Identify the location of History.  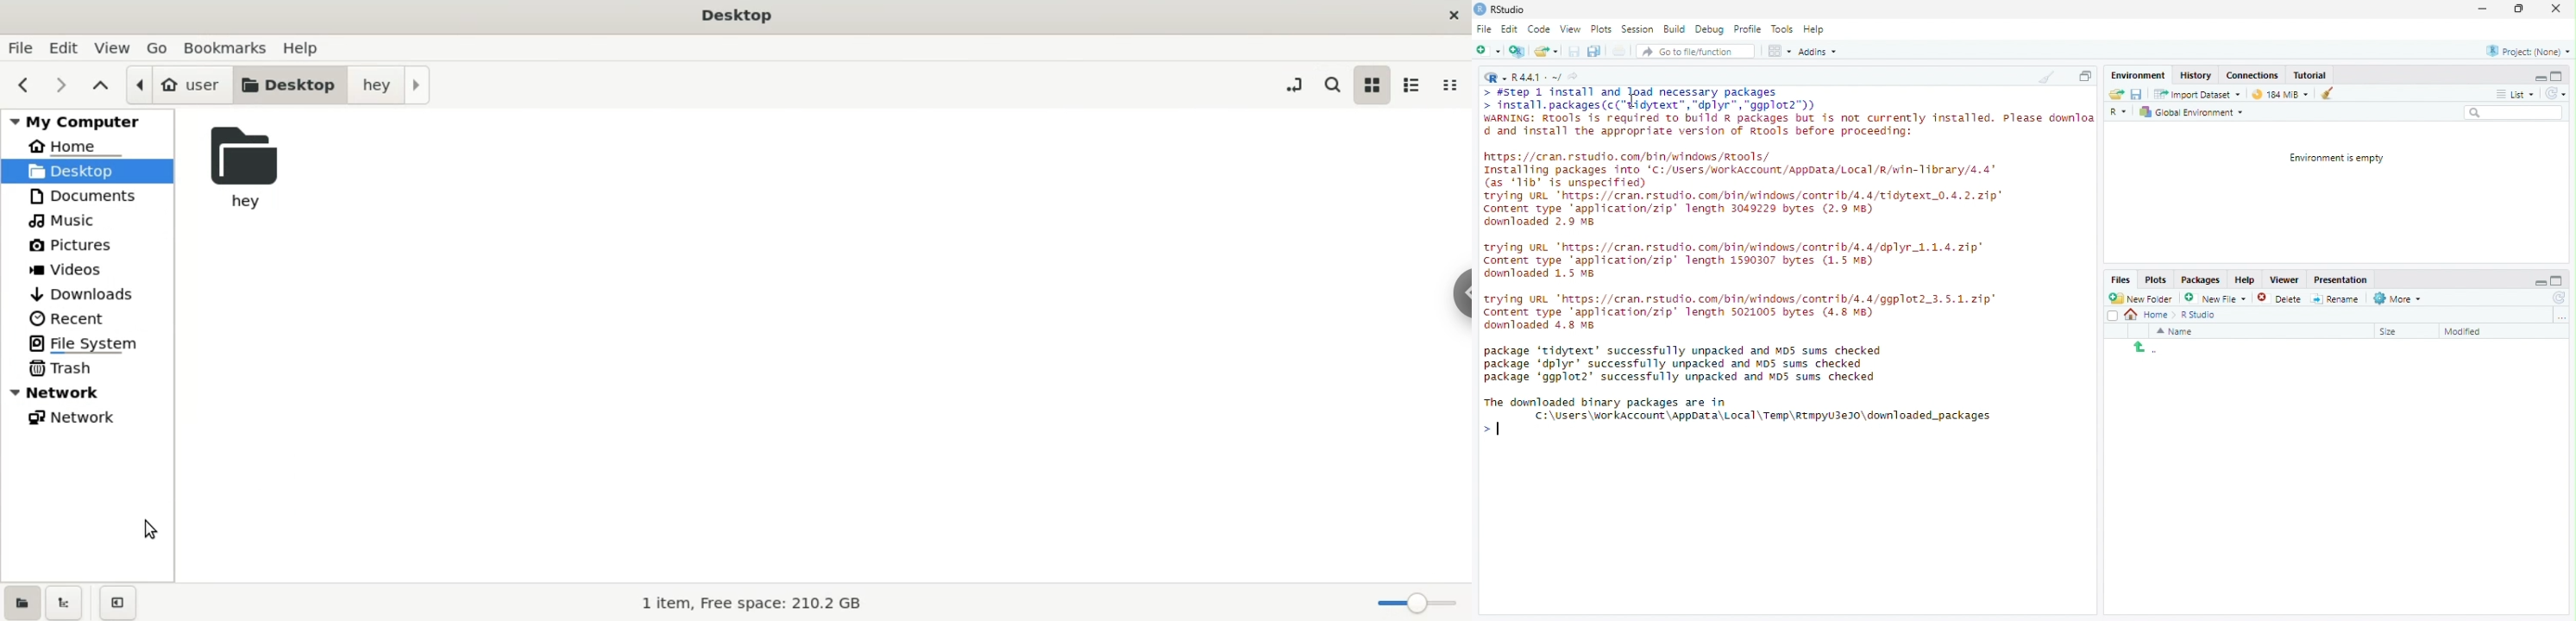
(2197, 74).